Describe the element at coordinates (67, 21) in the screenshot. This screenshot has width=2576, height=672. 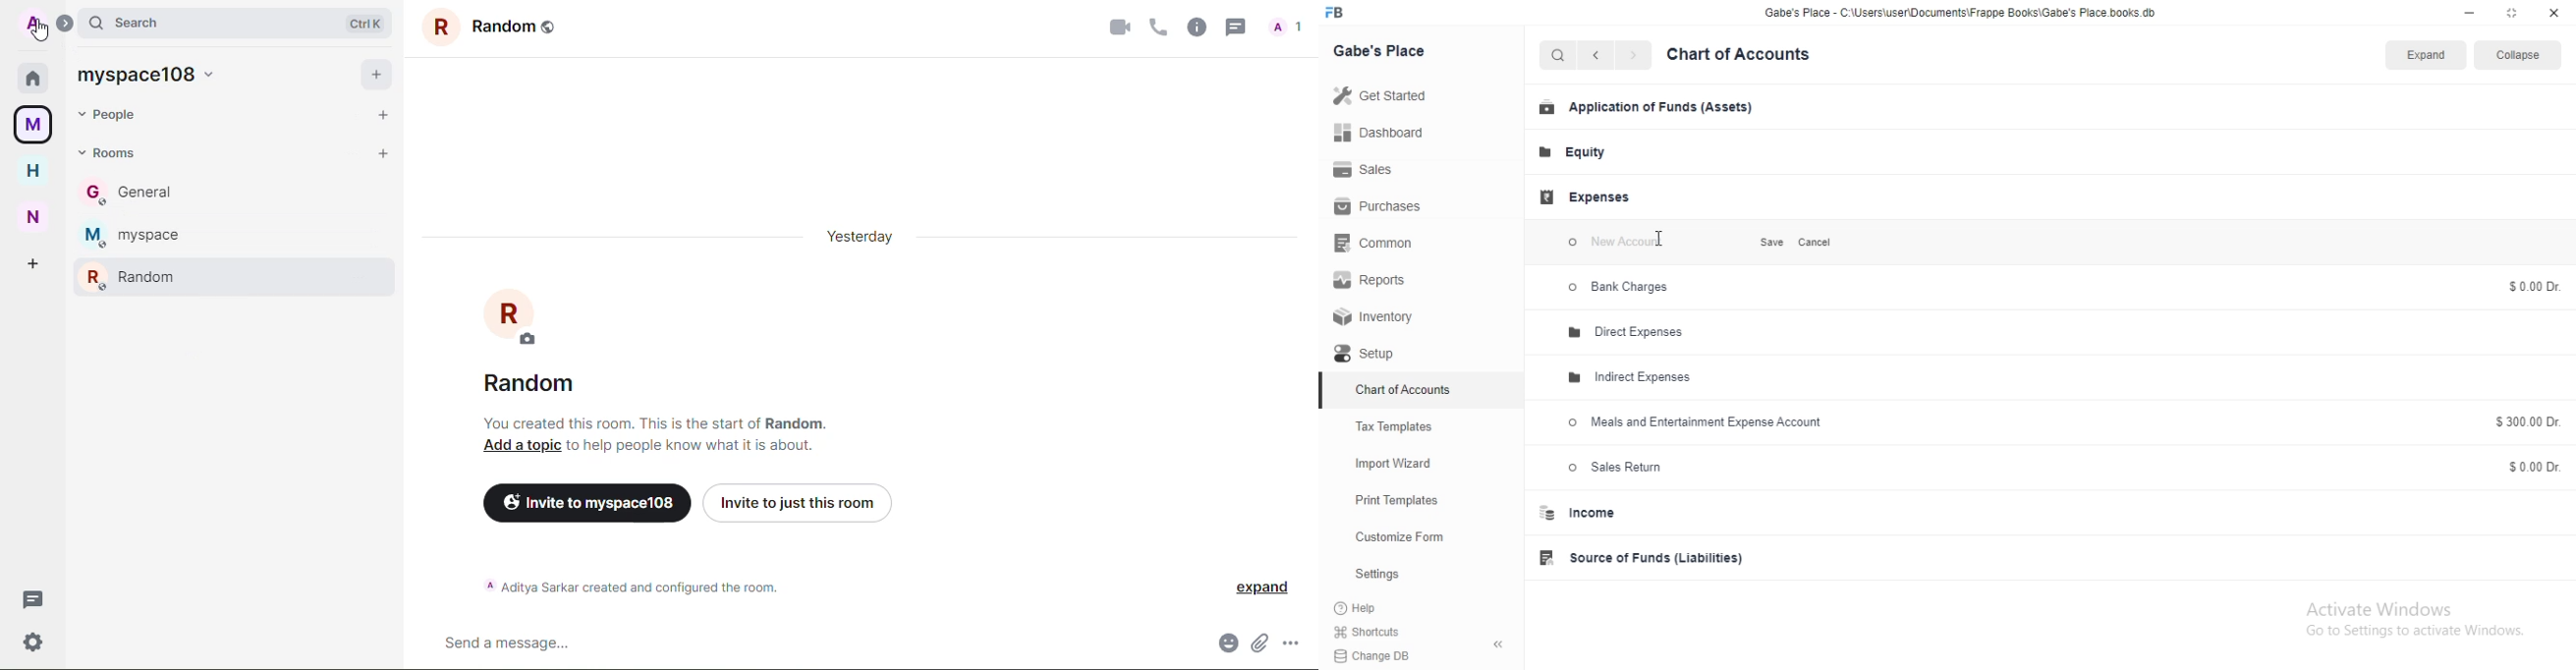
I see `expand` at that location.